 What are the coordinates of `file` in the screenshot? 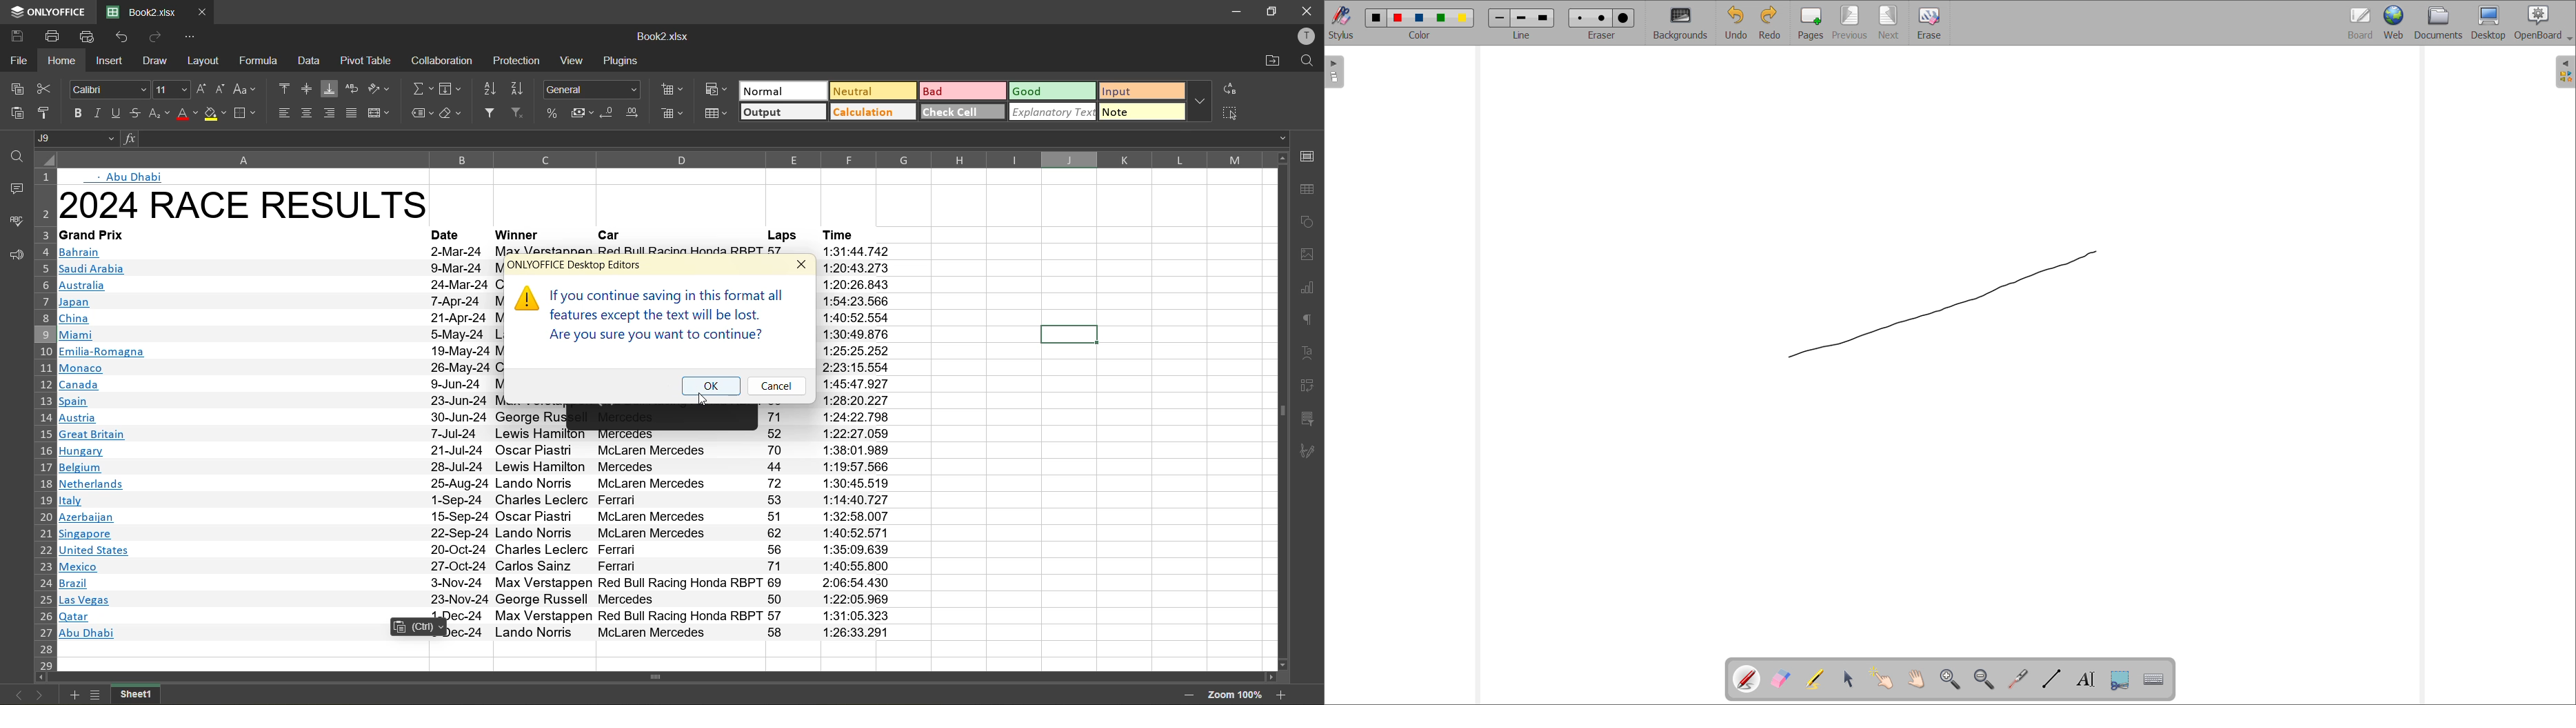 It's located at (20, 61).